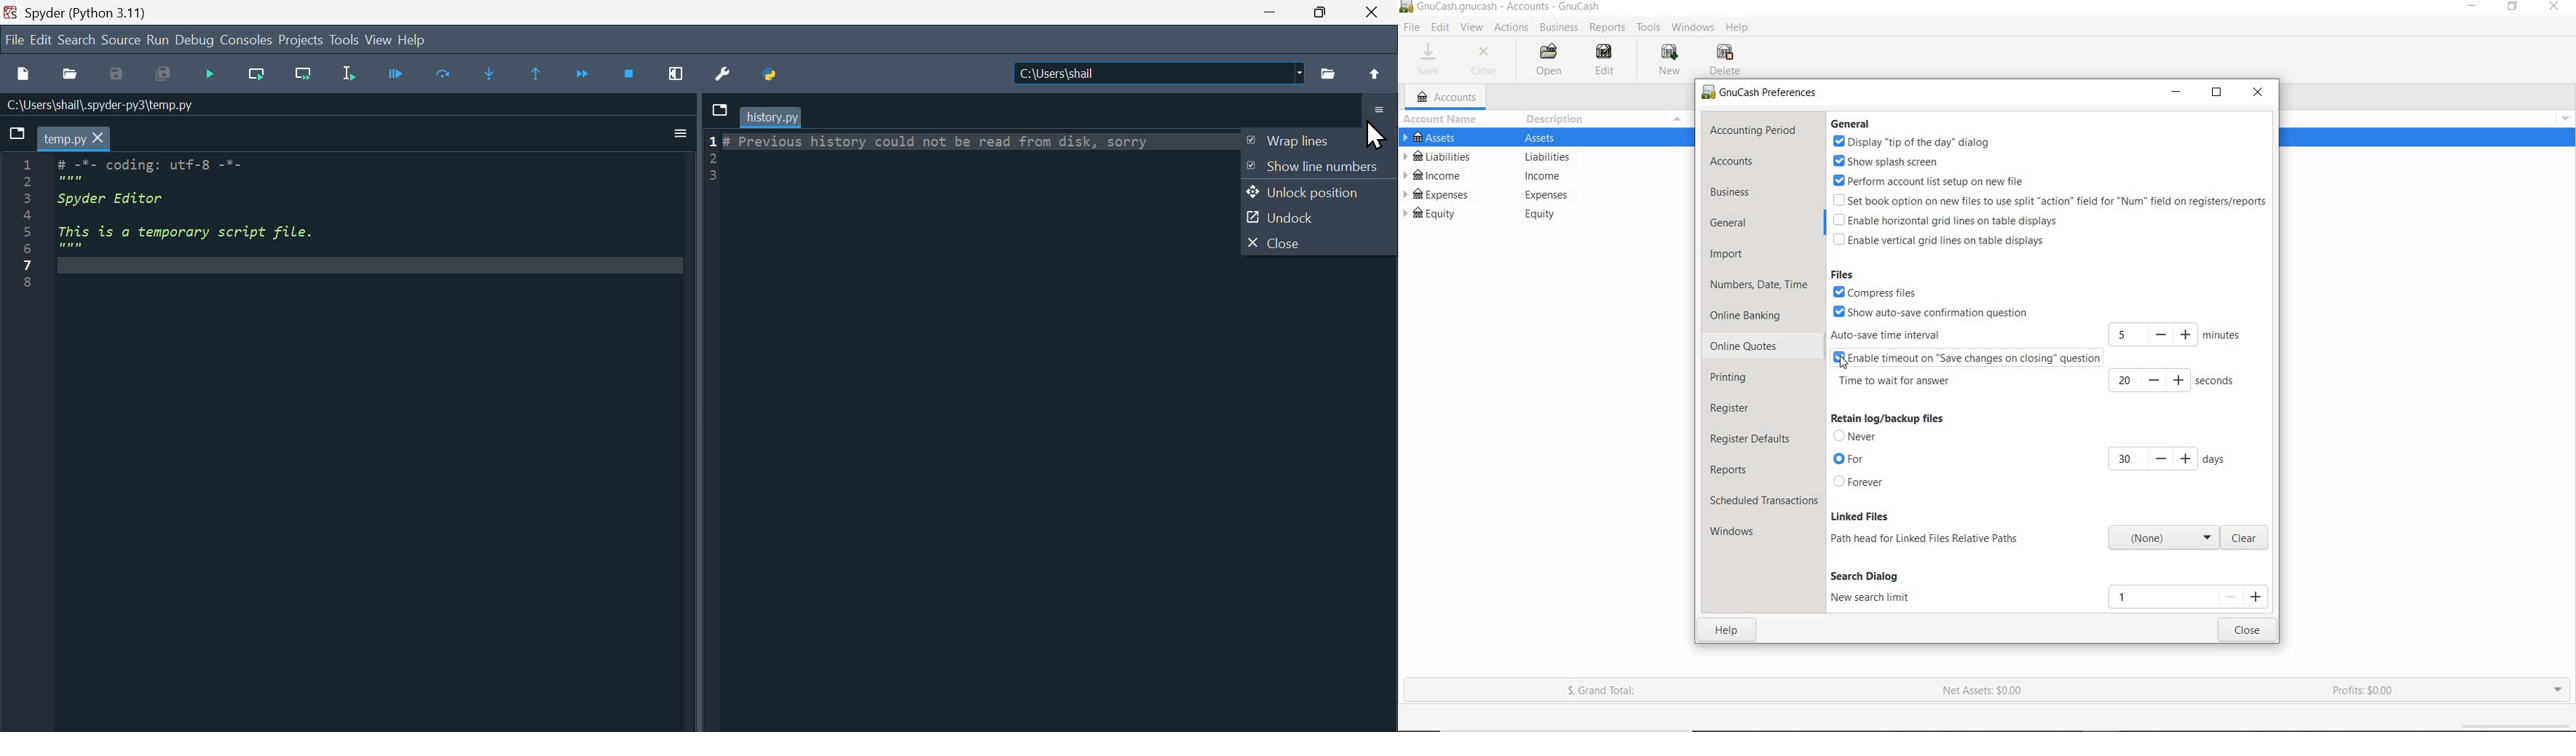  Describe the element at coordinates (1912, 336) in the screenshot. I see `AUTO-SAVE TIME INTERVAL` at that location.